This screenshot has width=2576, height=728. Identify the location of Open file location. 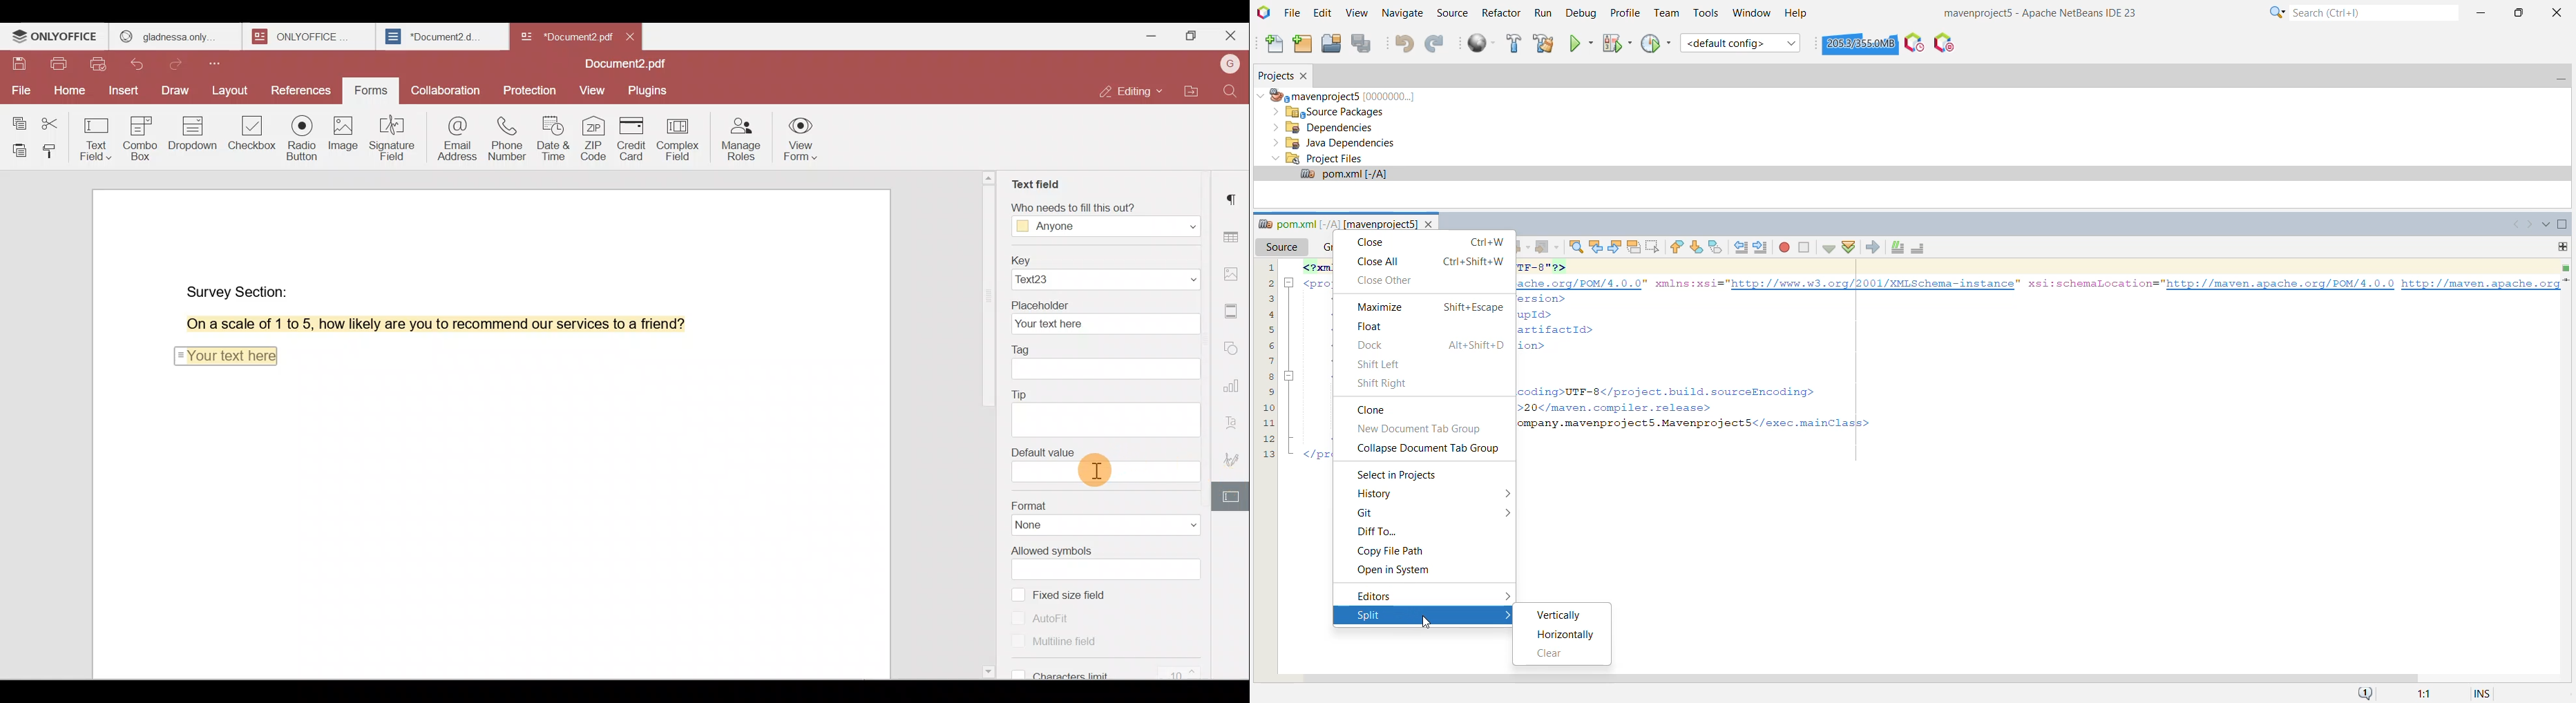
(1192, 93).